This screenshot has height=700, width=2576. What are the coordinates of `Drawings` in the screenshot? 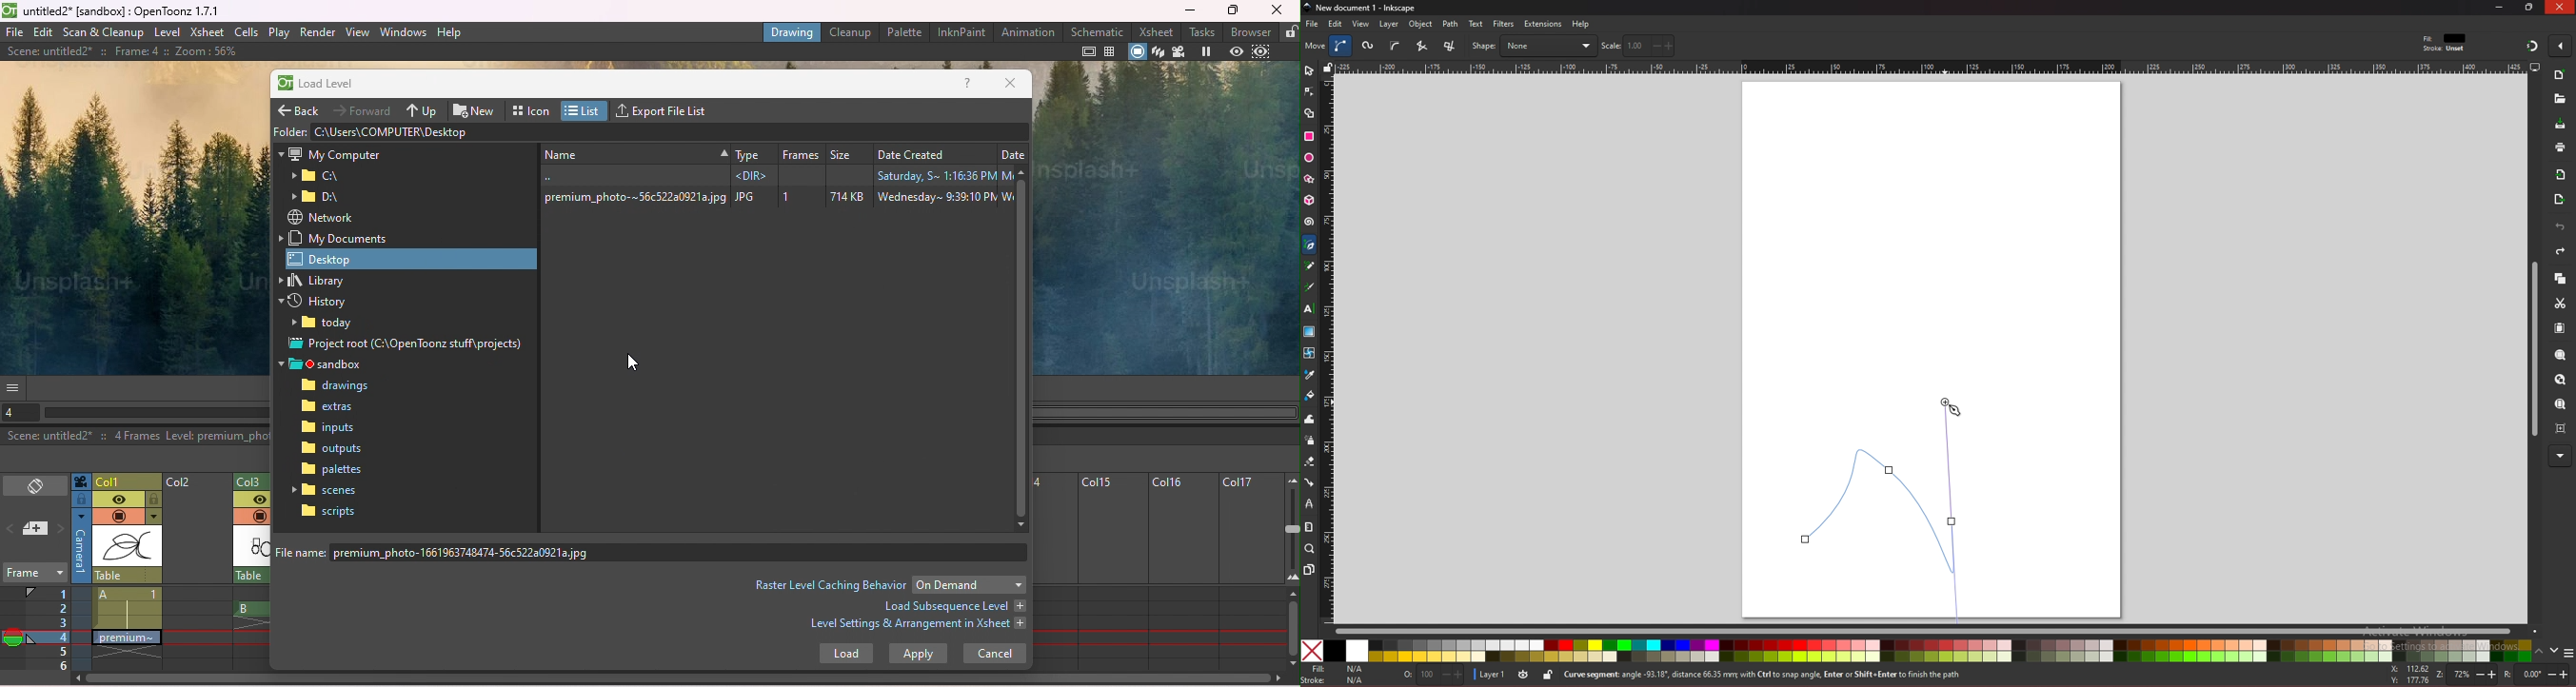 It's located at (340, 386).